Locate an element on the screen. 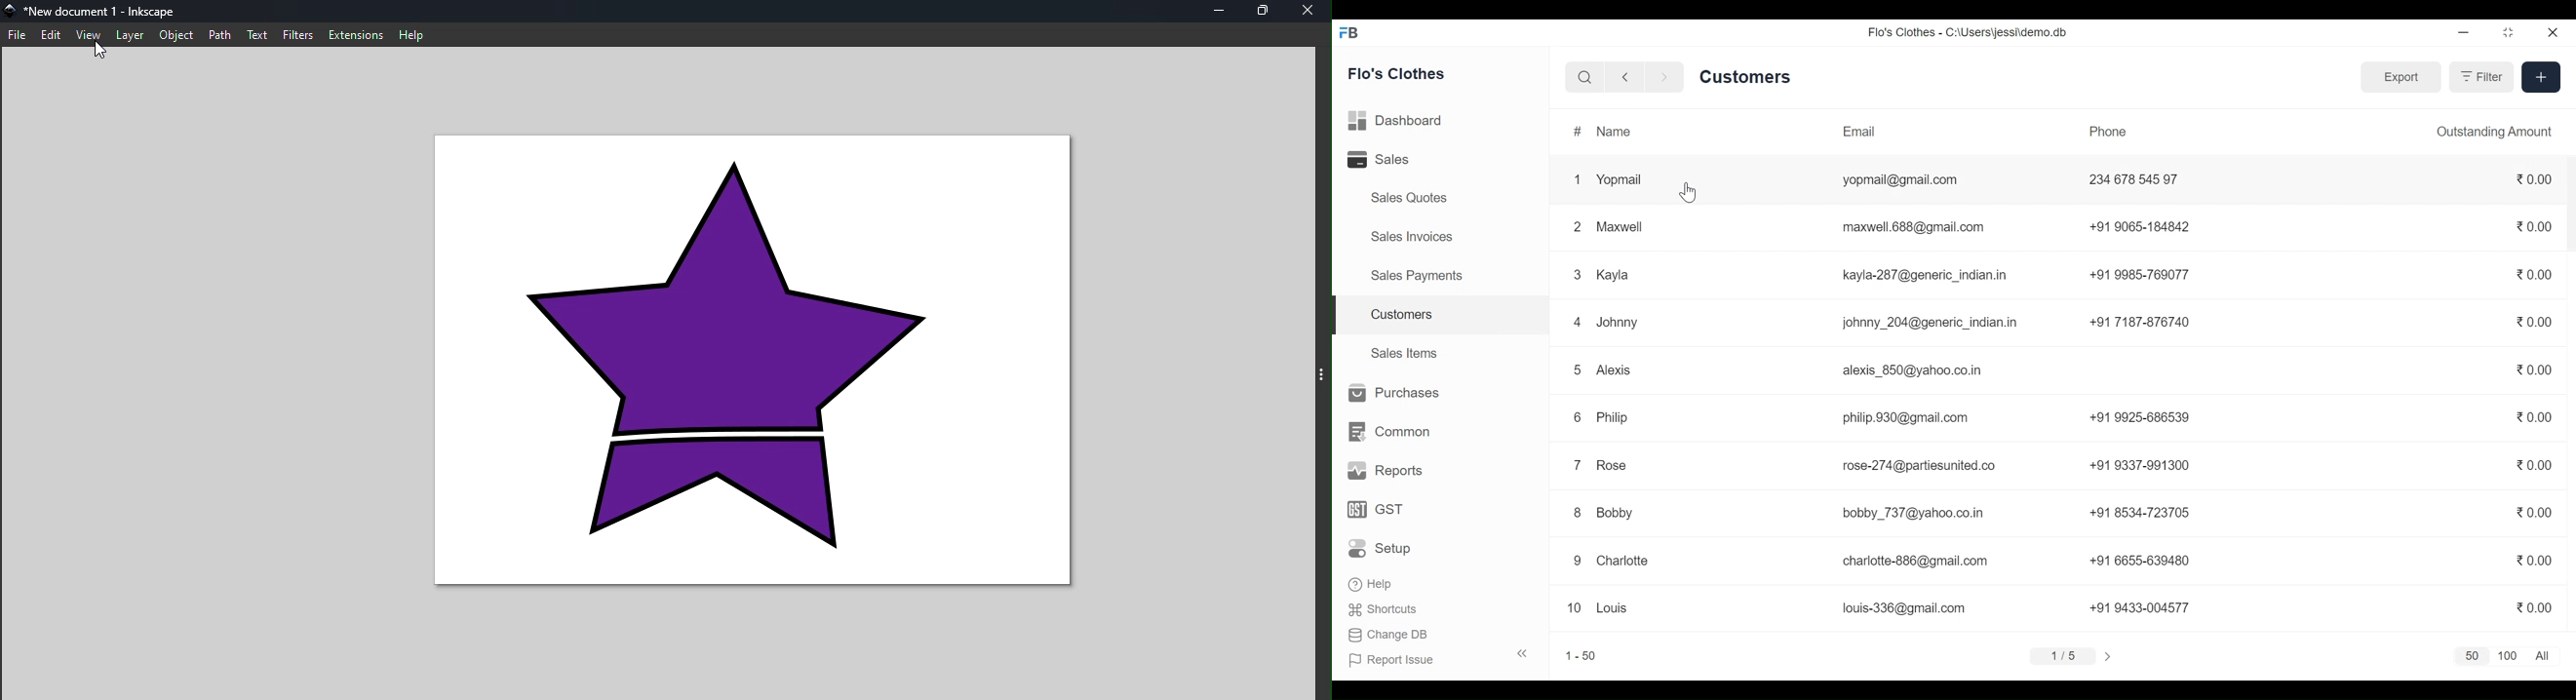  GST is located at coordinates (1377, 511).